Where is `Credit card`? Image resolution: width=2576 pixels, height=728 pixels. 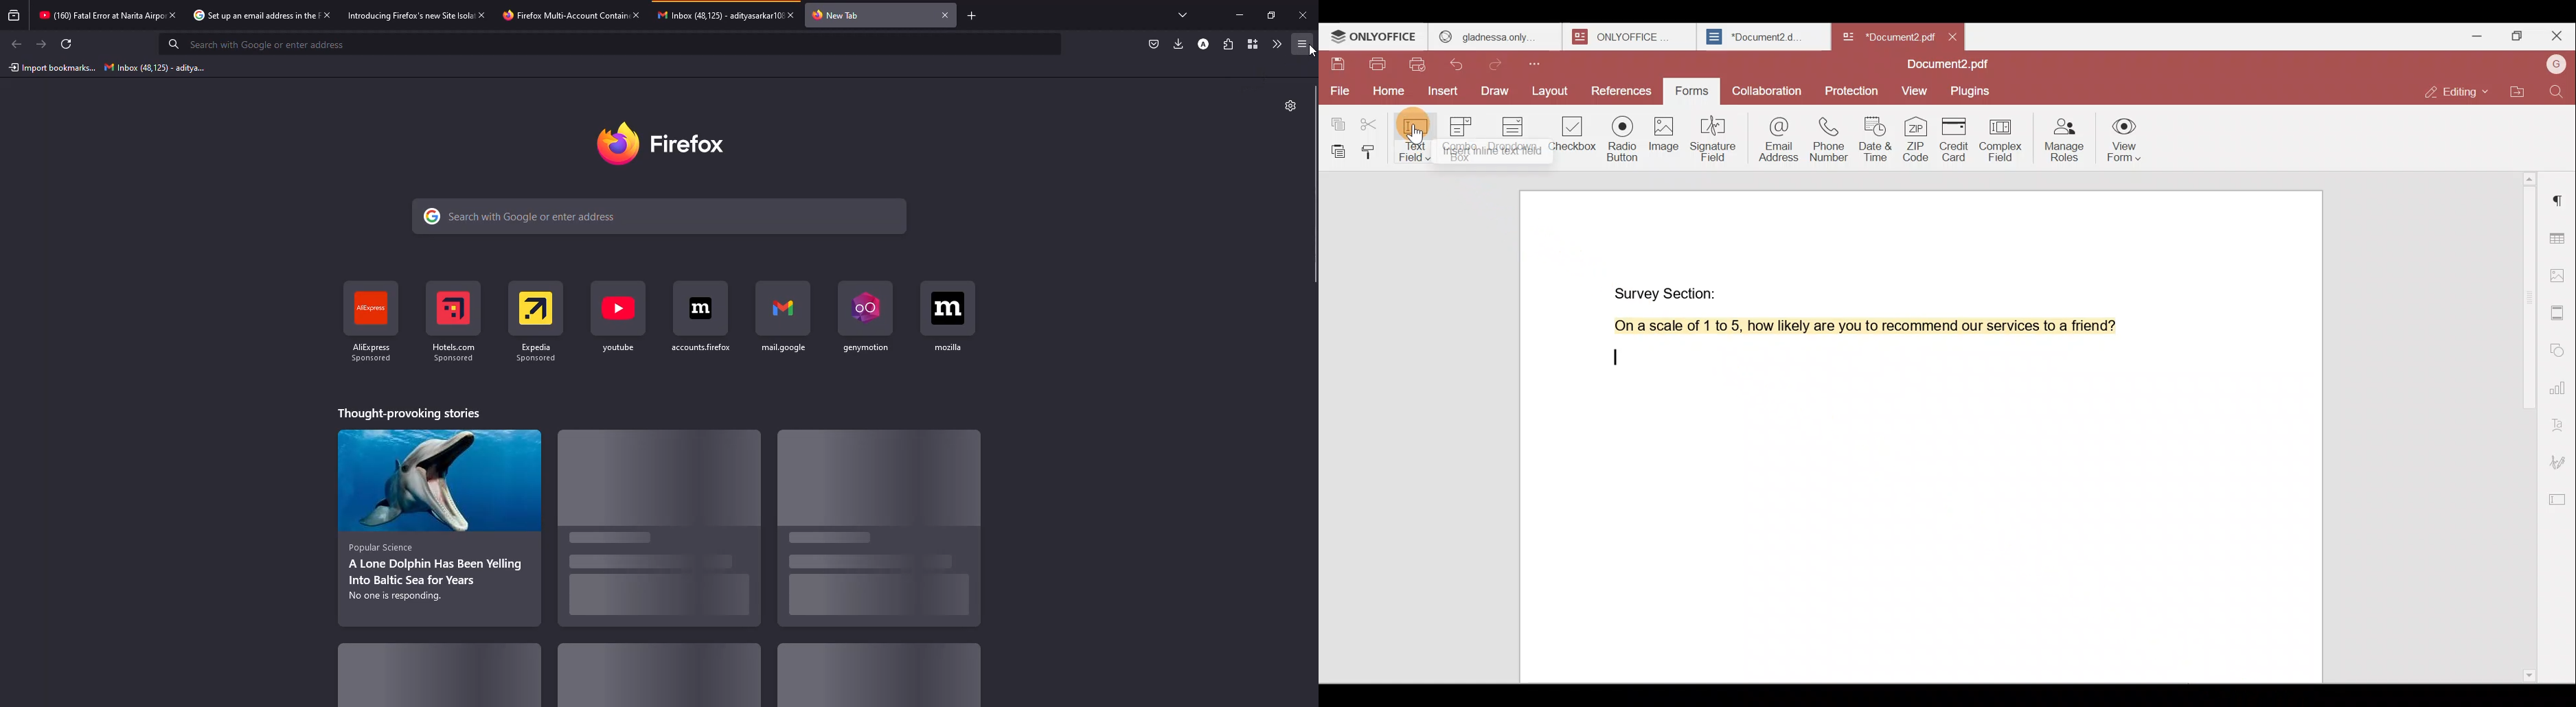 Credit card is located at coordinates (1958, 139).